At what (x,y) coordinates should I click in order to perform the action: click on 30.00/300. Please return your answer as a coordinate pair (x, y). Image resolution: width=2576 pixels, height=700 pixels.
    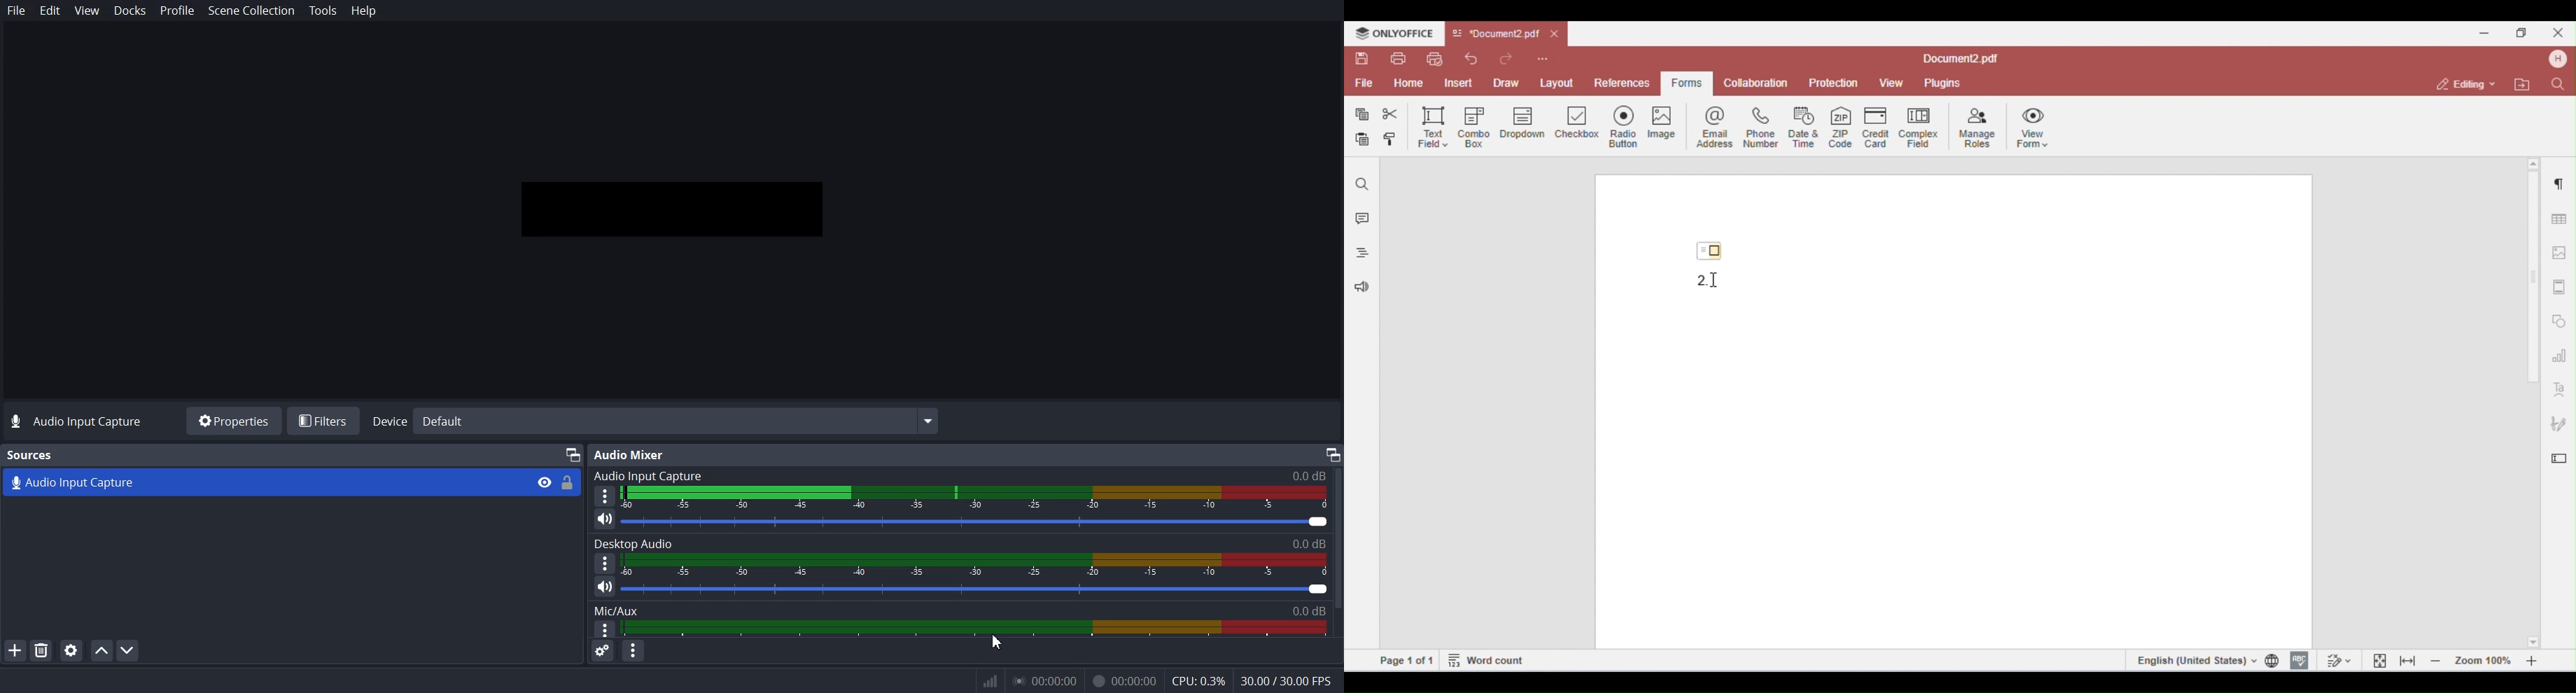
    Looking at the image, I should click on (1291, 682).